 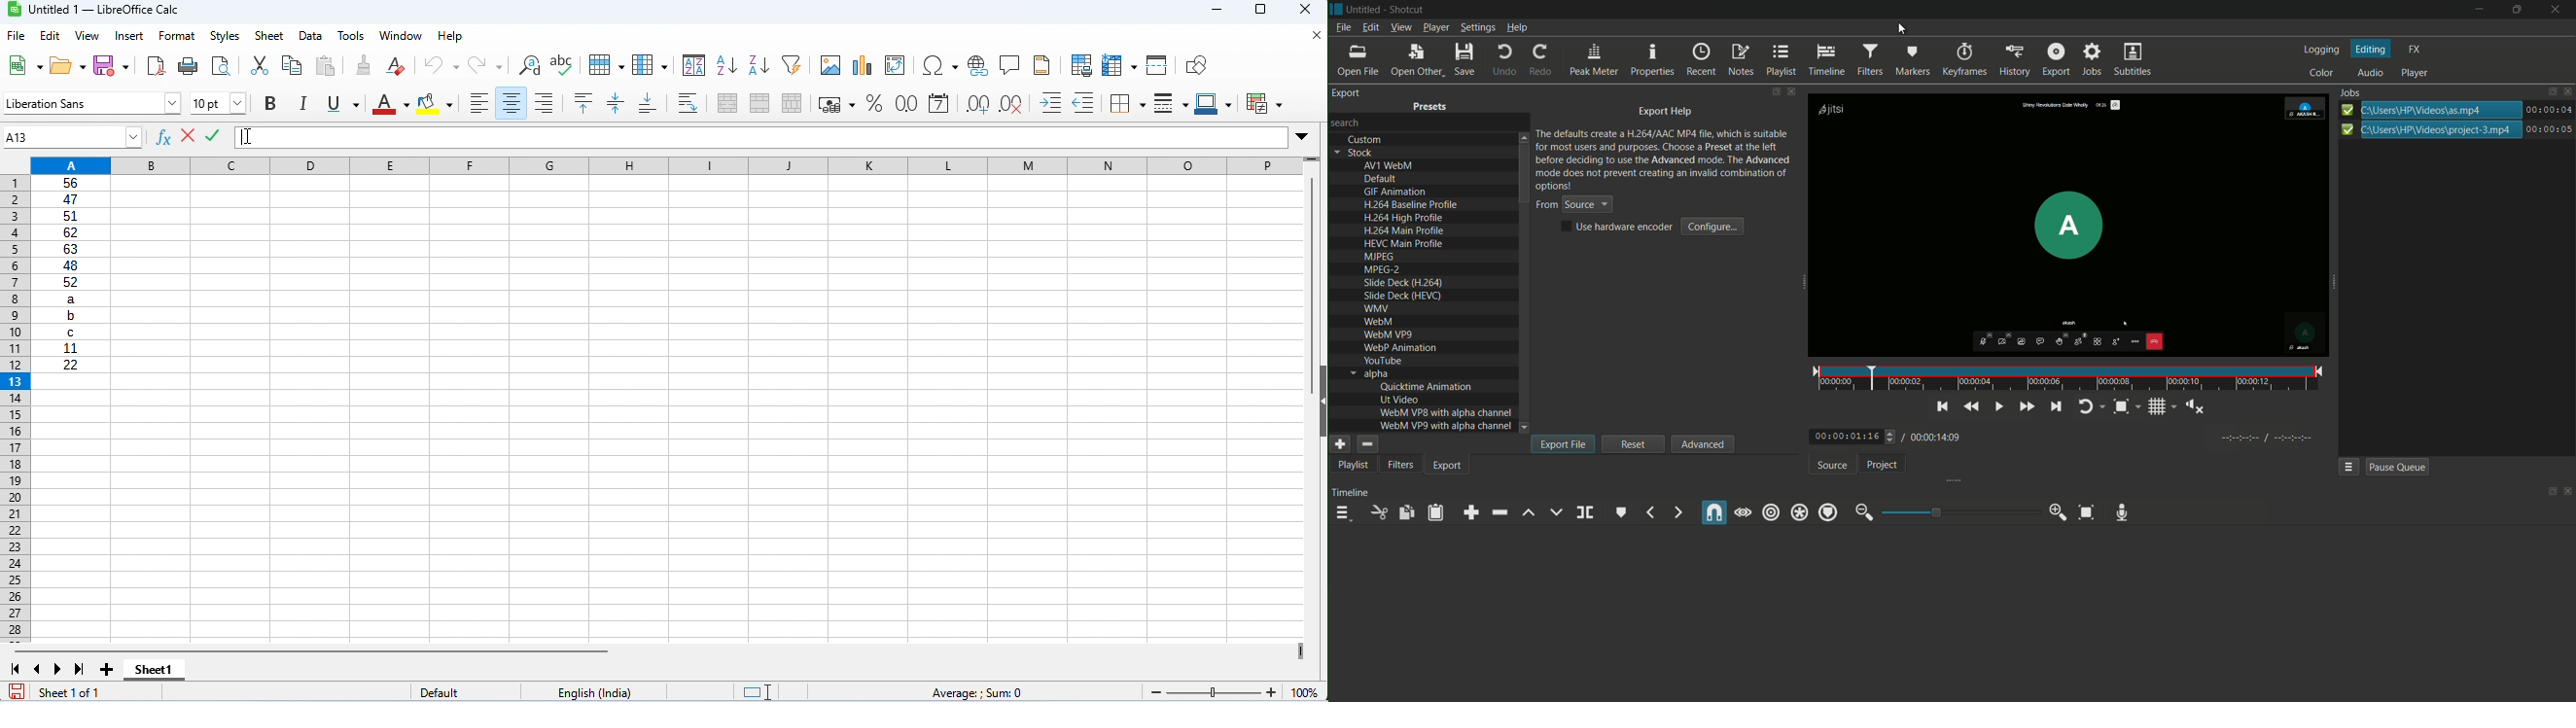 What do you see at coordinates (250, 136) in the screenshot?
I see `Cursor` at bounding box center [250, 136].